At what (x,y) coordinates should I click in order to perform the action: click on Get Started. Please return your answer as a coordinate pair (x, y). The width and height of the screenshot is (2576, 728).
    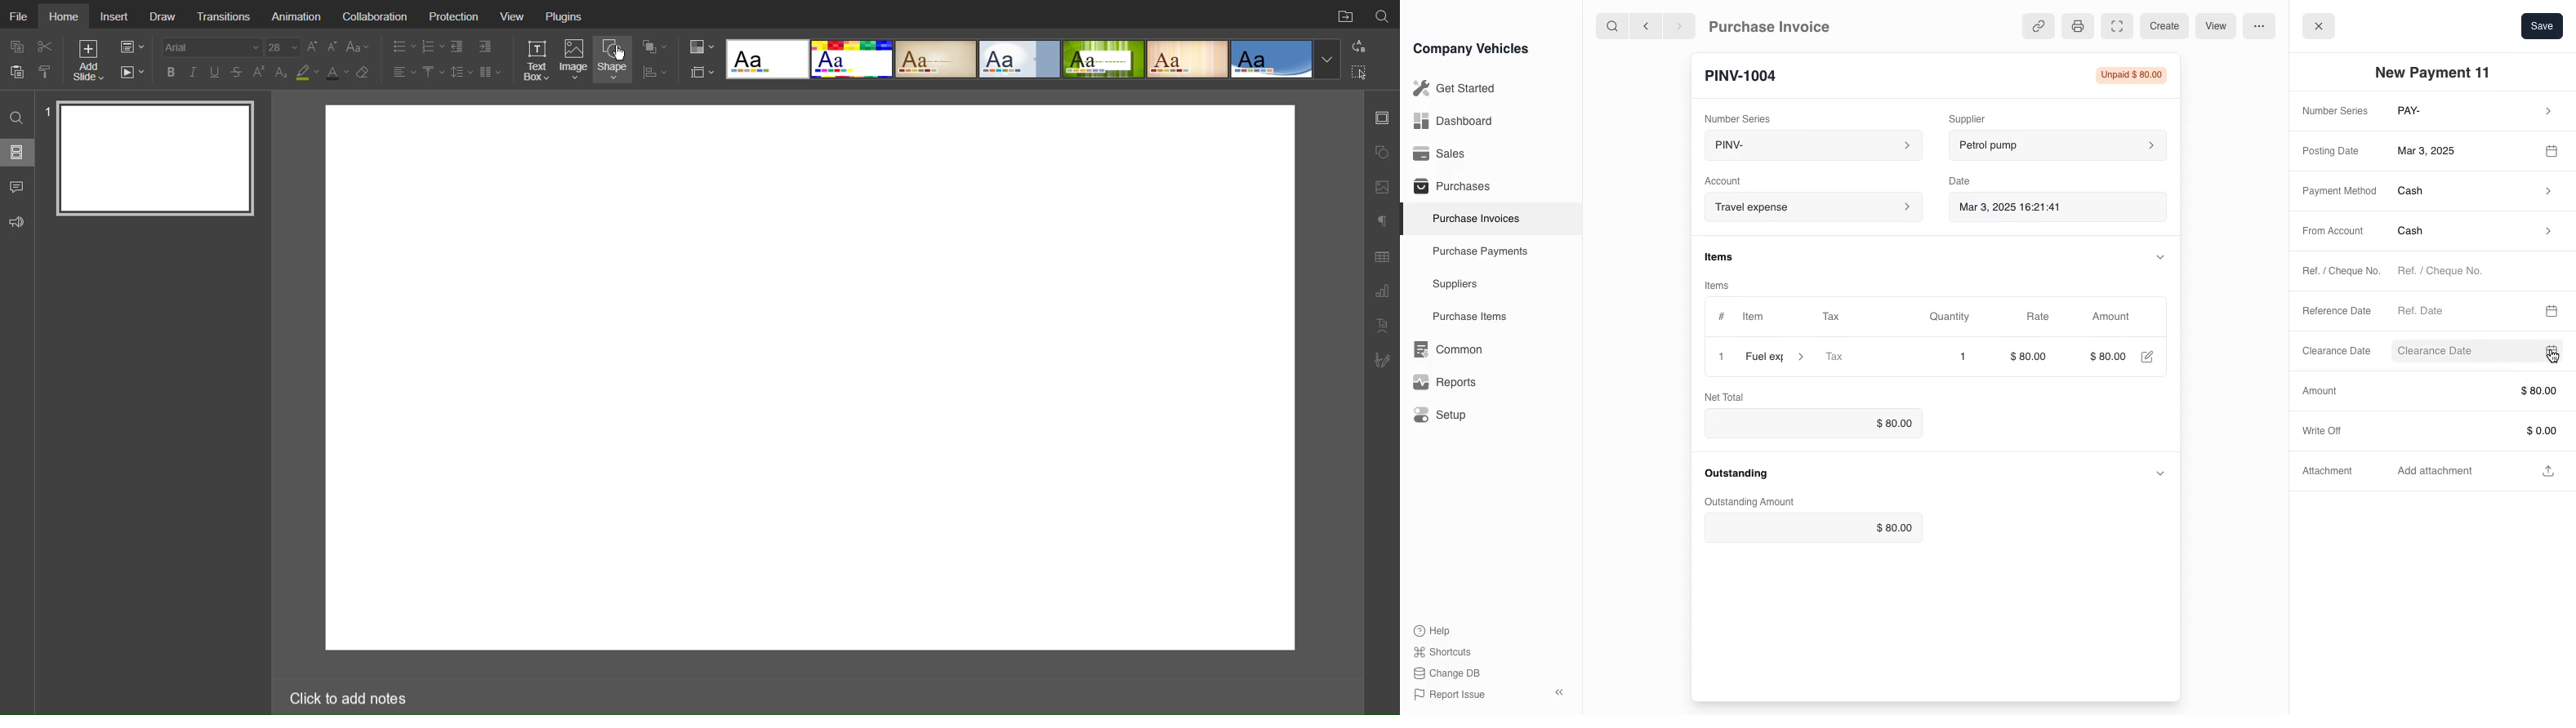
    Looking at the image, I should click on (1451, 88).